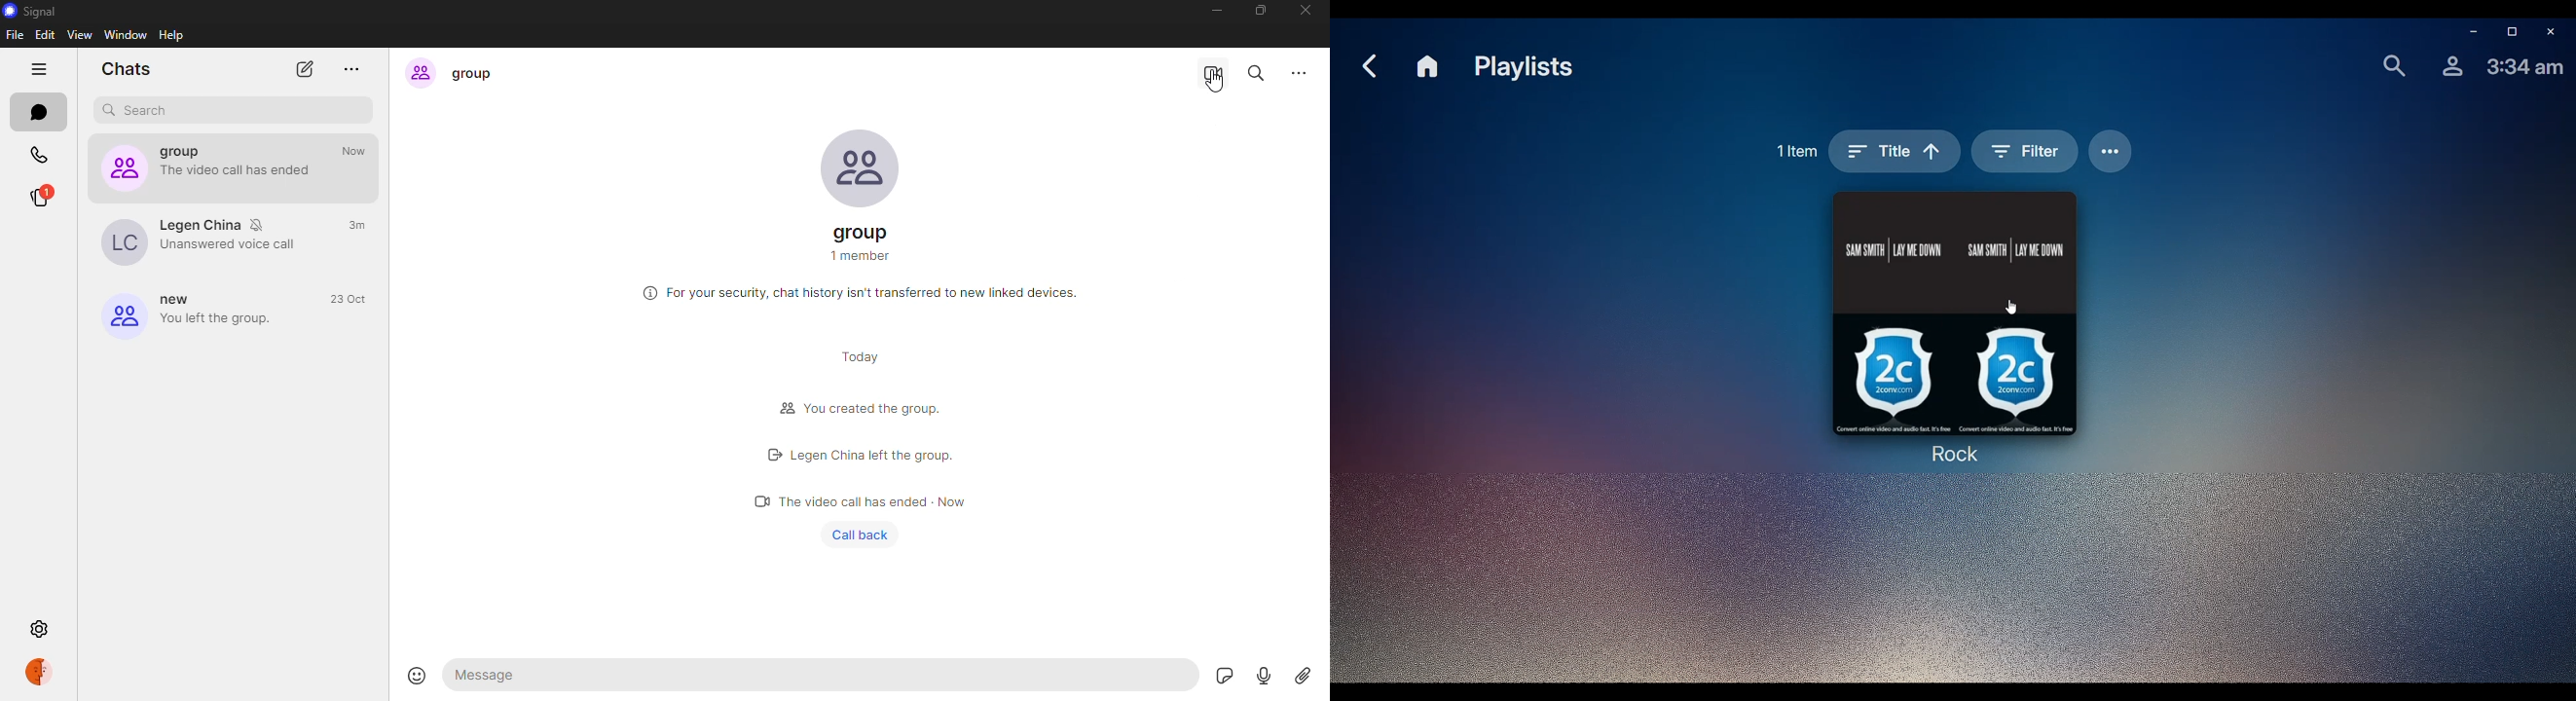 The height and width of the screenshot is (728, 2576). I want to click on group profile, so click(418, 72).